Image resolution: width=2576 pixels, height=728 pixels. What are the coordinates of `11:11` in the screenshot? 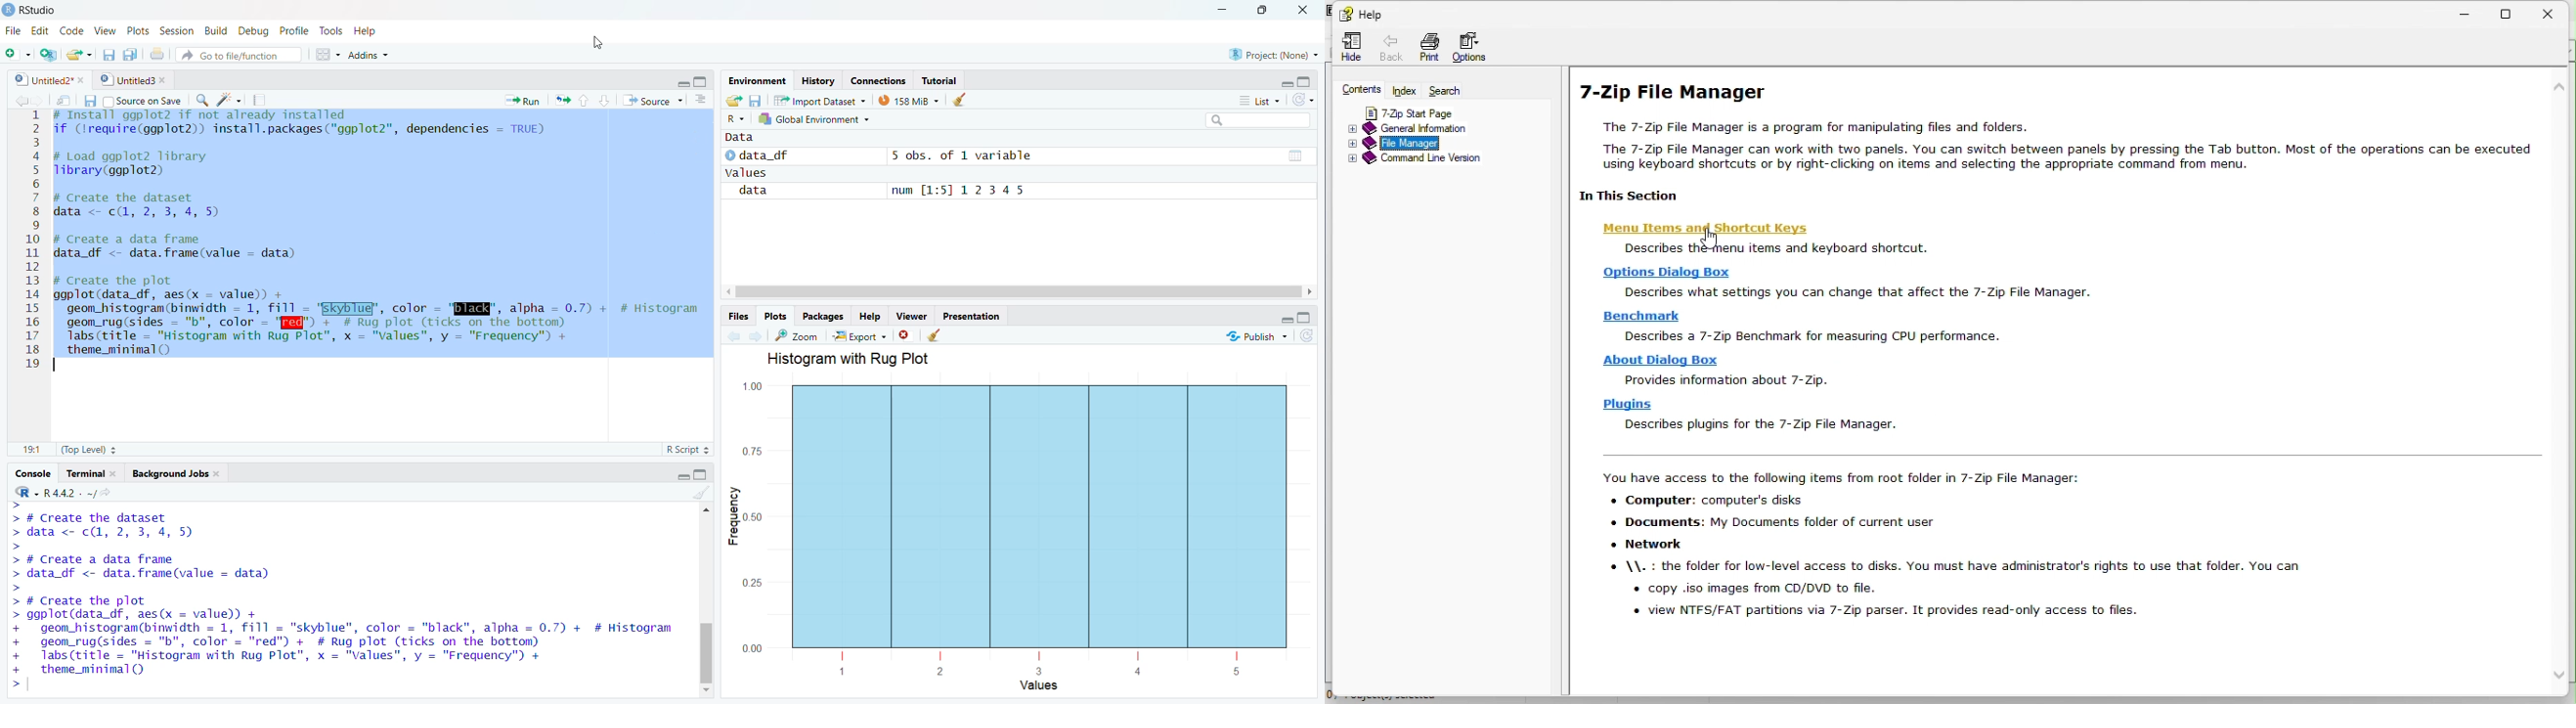 It's located at (23, 447).